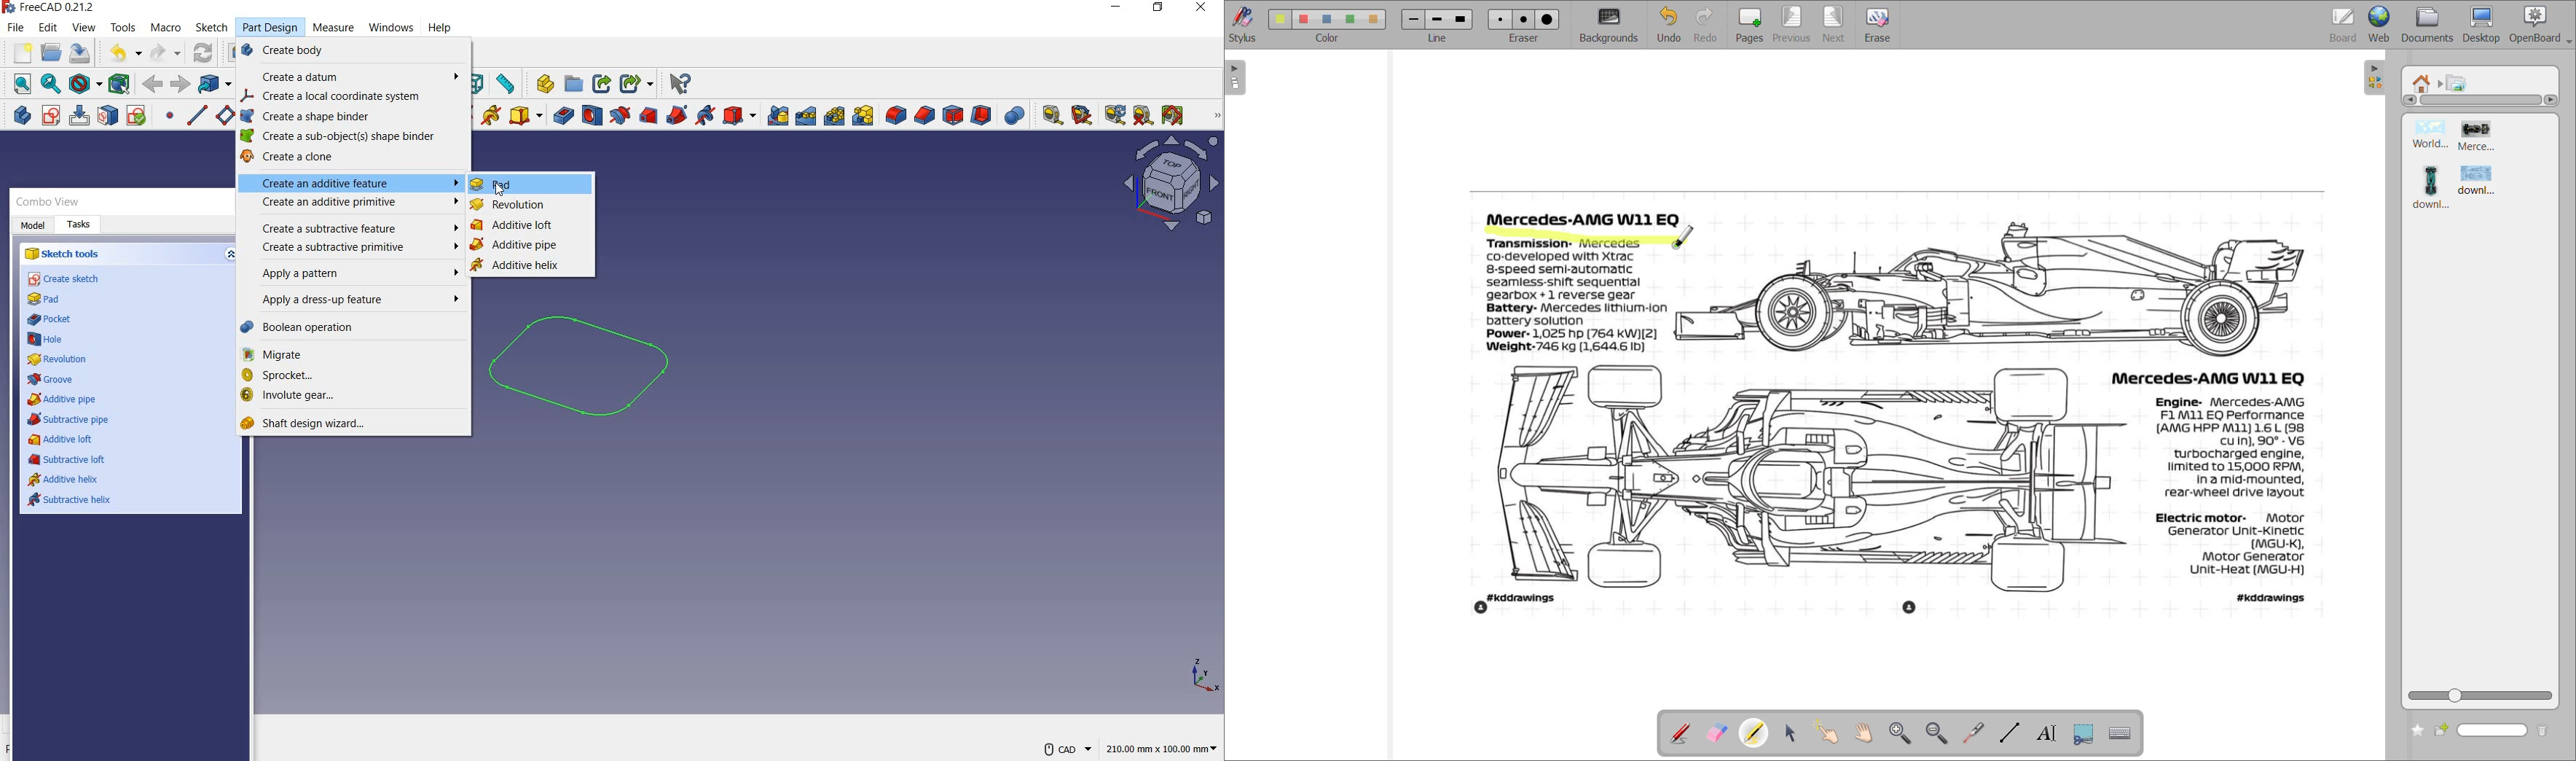 The width and height of the screenshot is (2576, 784). Describe the element at coordinates (15, 28) in the screenshot. I see `file` at that location.